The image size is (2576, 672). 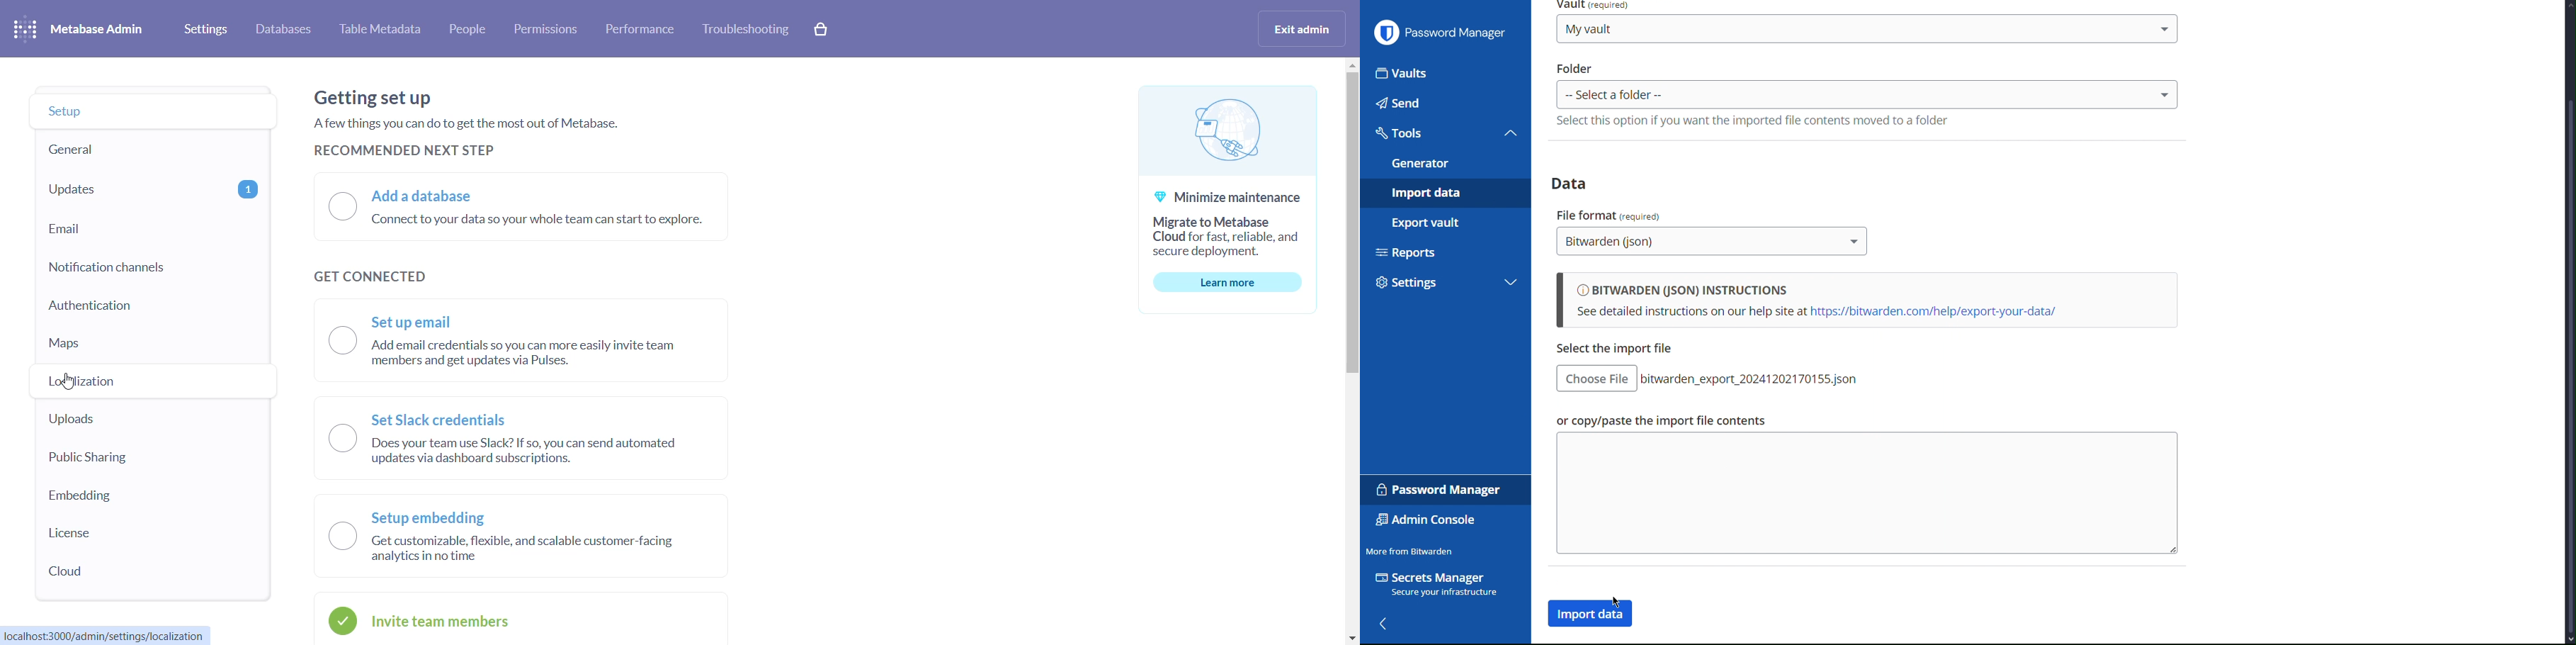 I want to click on Account, so click(x=2529, y=31).